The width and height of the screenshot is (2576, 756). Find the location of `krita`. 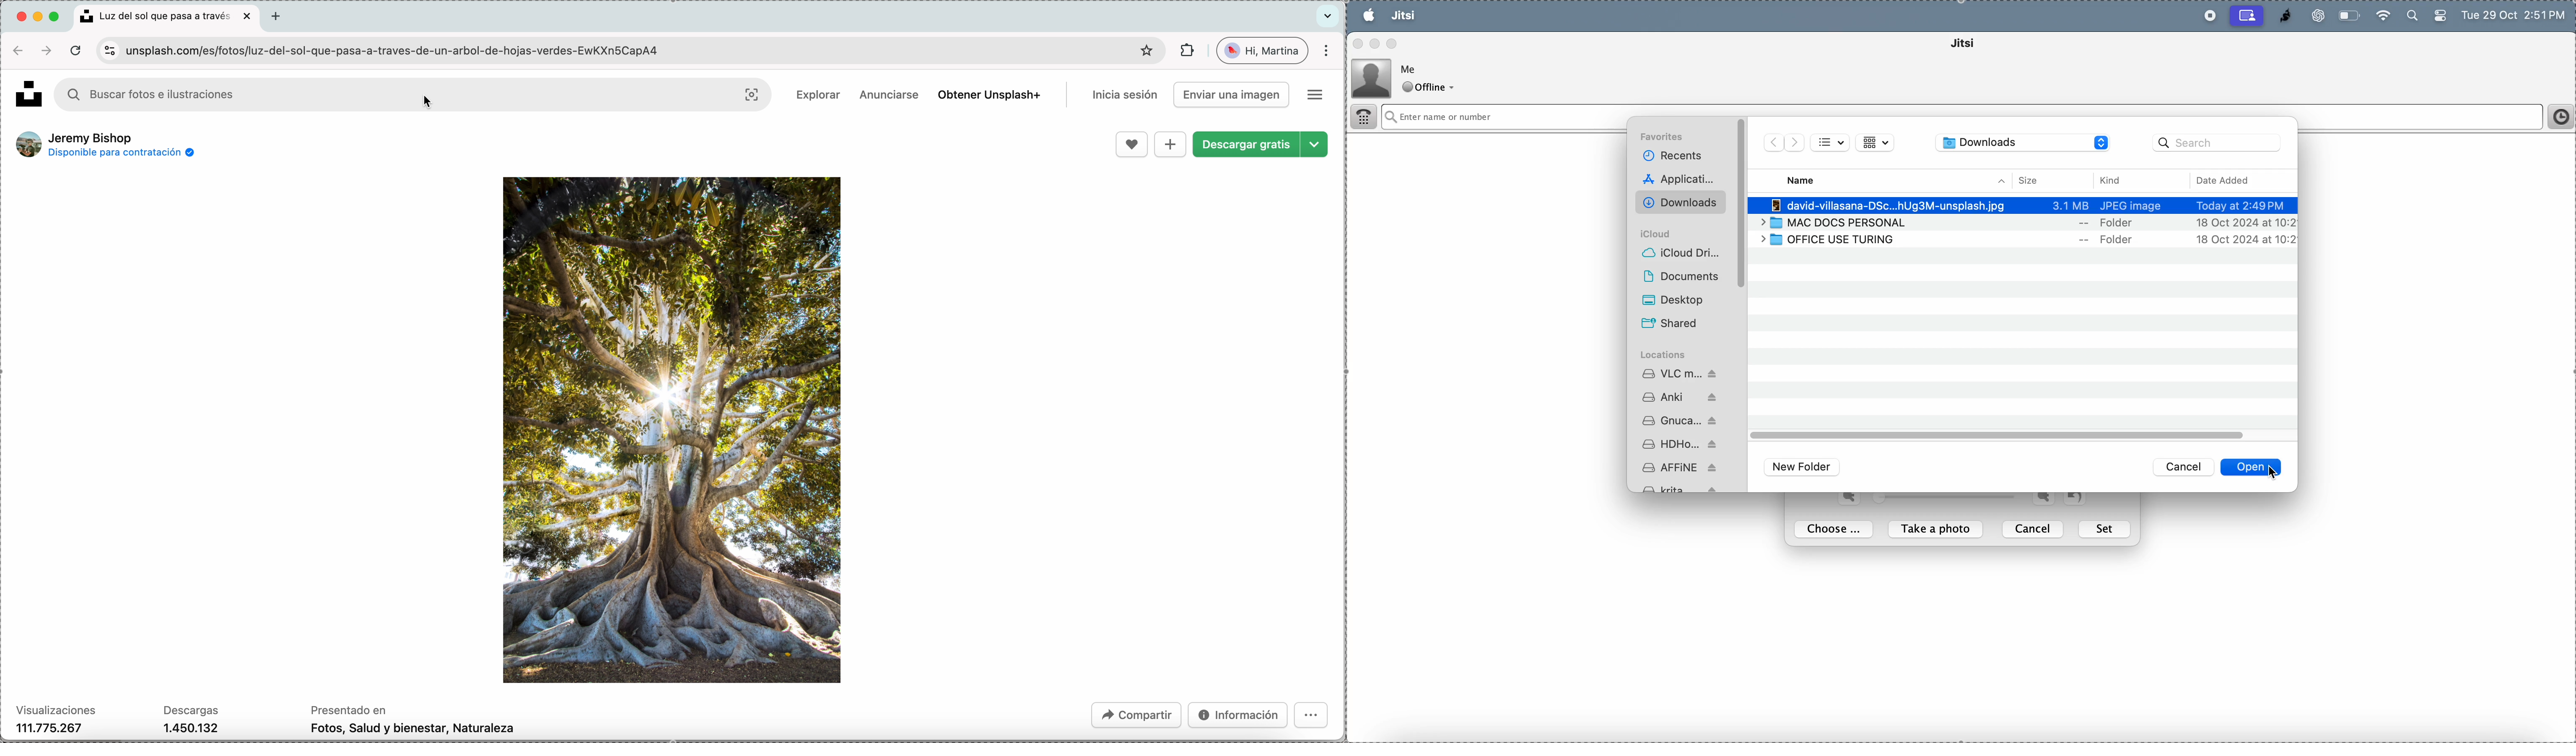

krita is located at coordinates (1684, 488).